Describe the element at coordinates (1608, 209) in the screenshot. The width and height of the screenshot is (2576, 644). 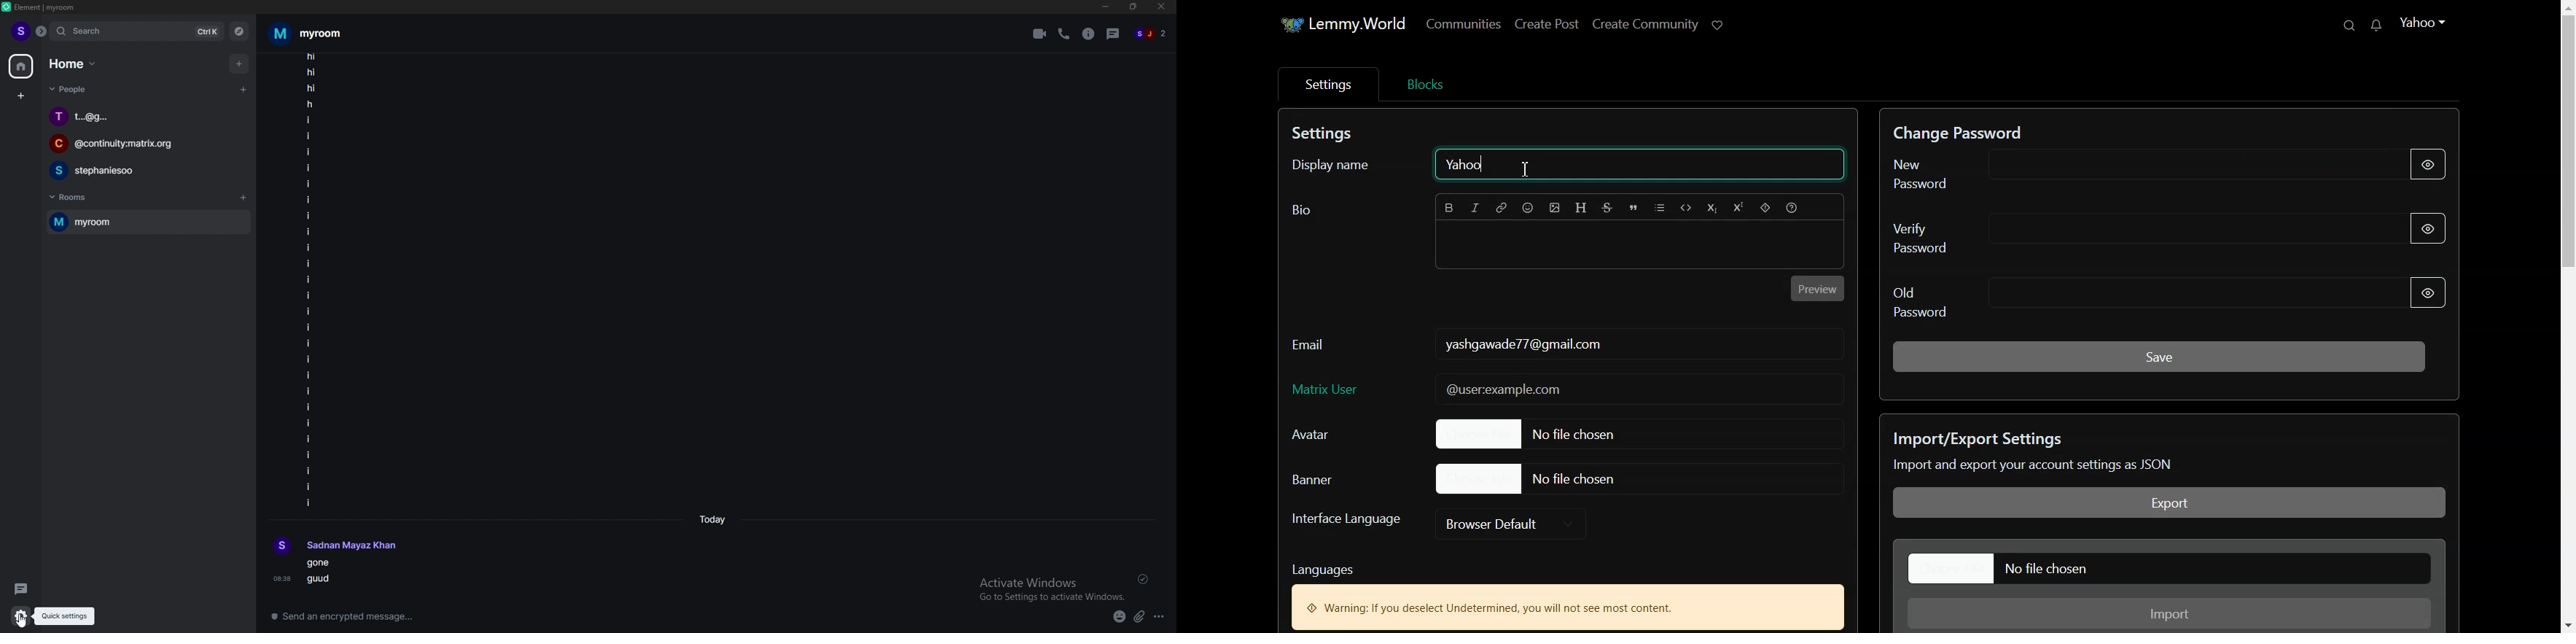
I see `Strikethrough` at that location.